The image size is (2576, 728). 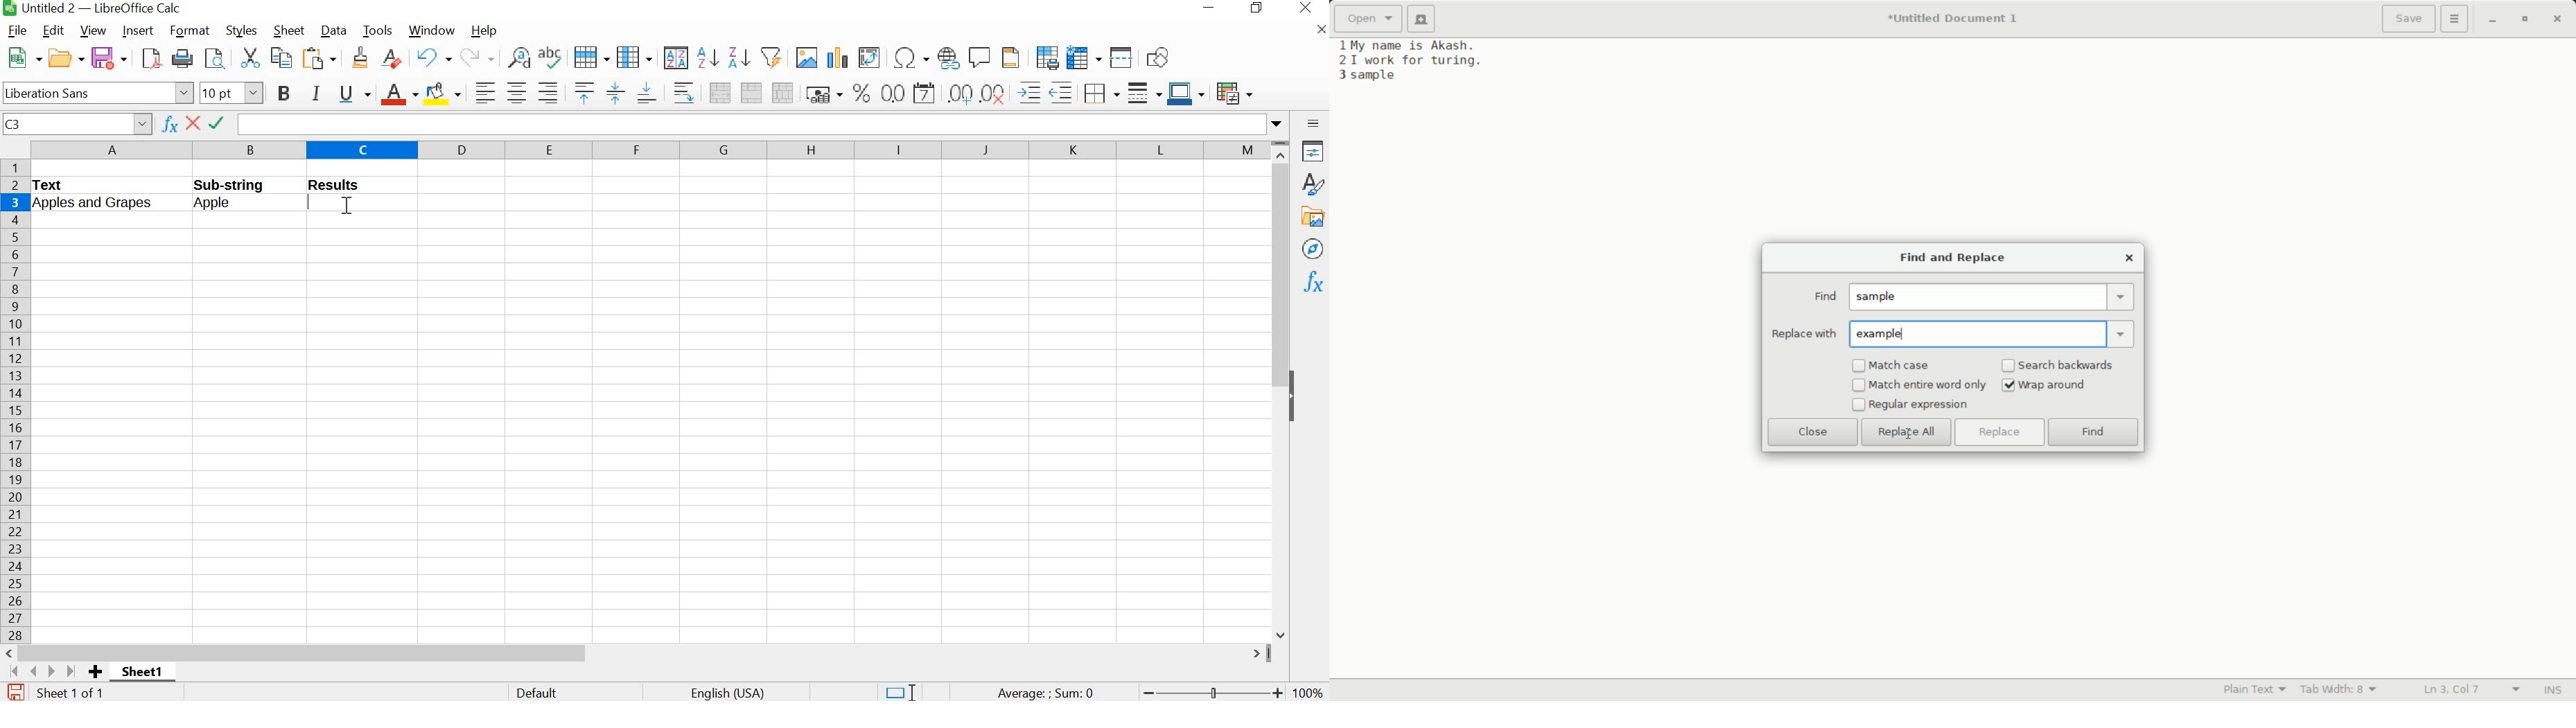 What do you see at coordinates (1813, 432) in the screenshot?
I see `close` at bounding box center [1813, 432].